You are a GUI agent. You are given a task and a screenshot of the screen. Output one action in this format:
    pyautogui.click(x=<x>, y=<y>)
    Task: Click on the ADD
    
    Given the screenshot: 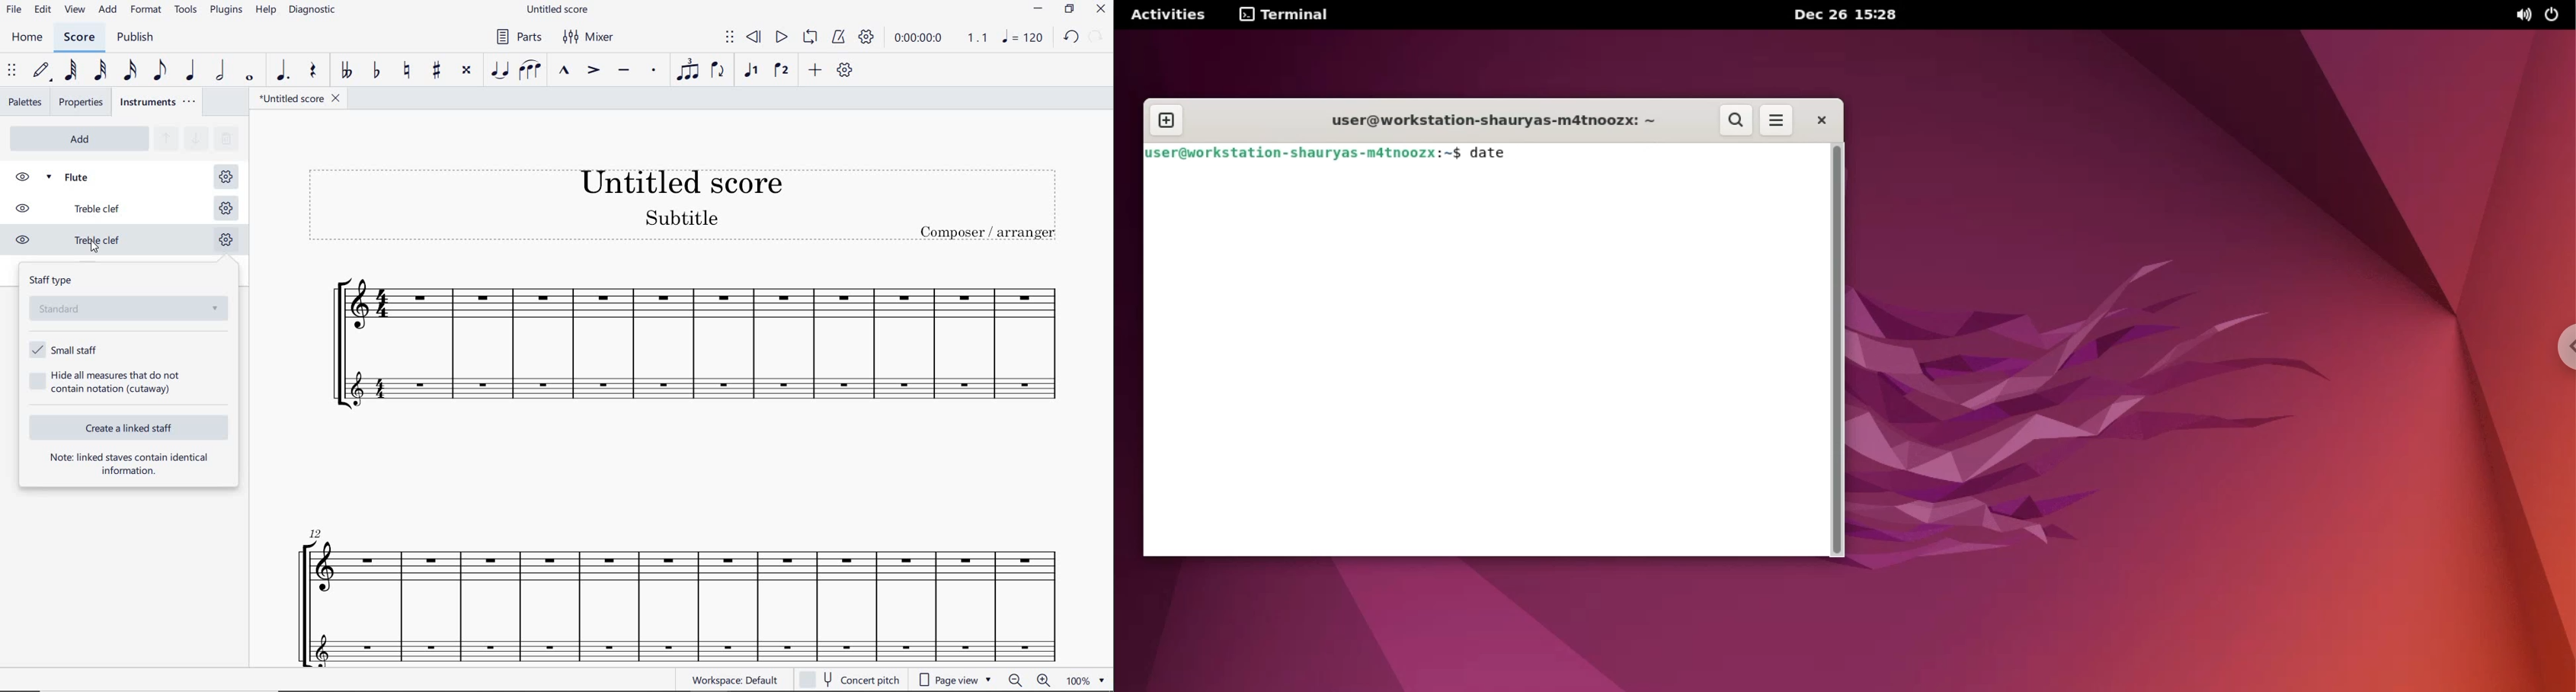 What is the action you would take?
    pyautogui.click(x=816, y=70)
    